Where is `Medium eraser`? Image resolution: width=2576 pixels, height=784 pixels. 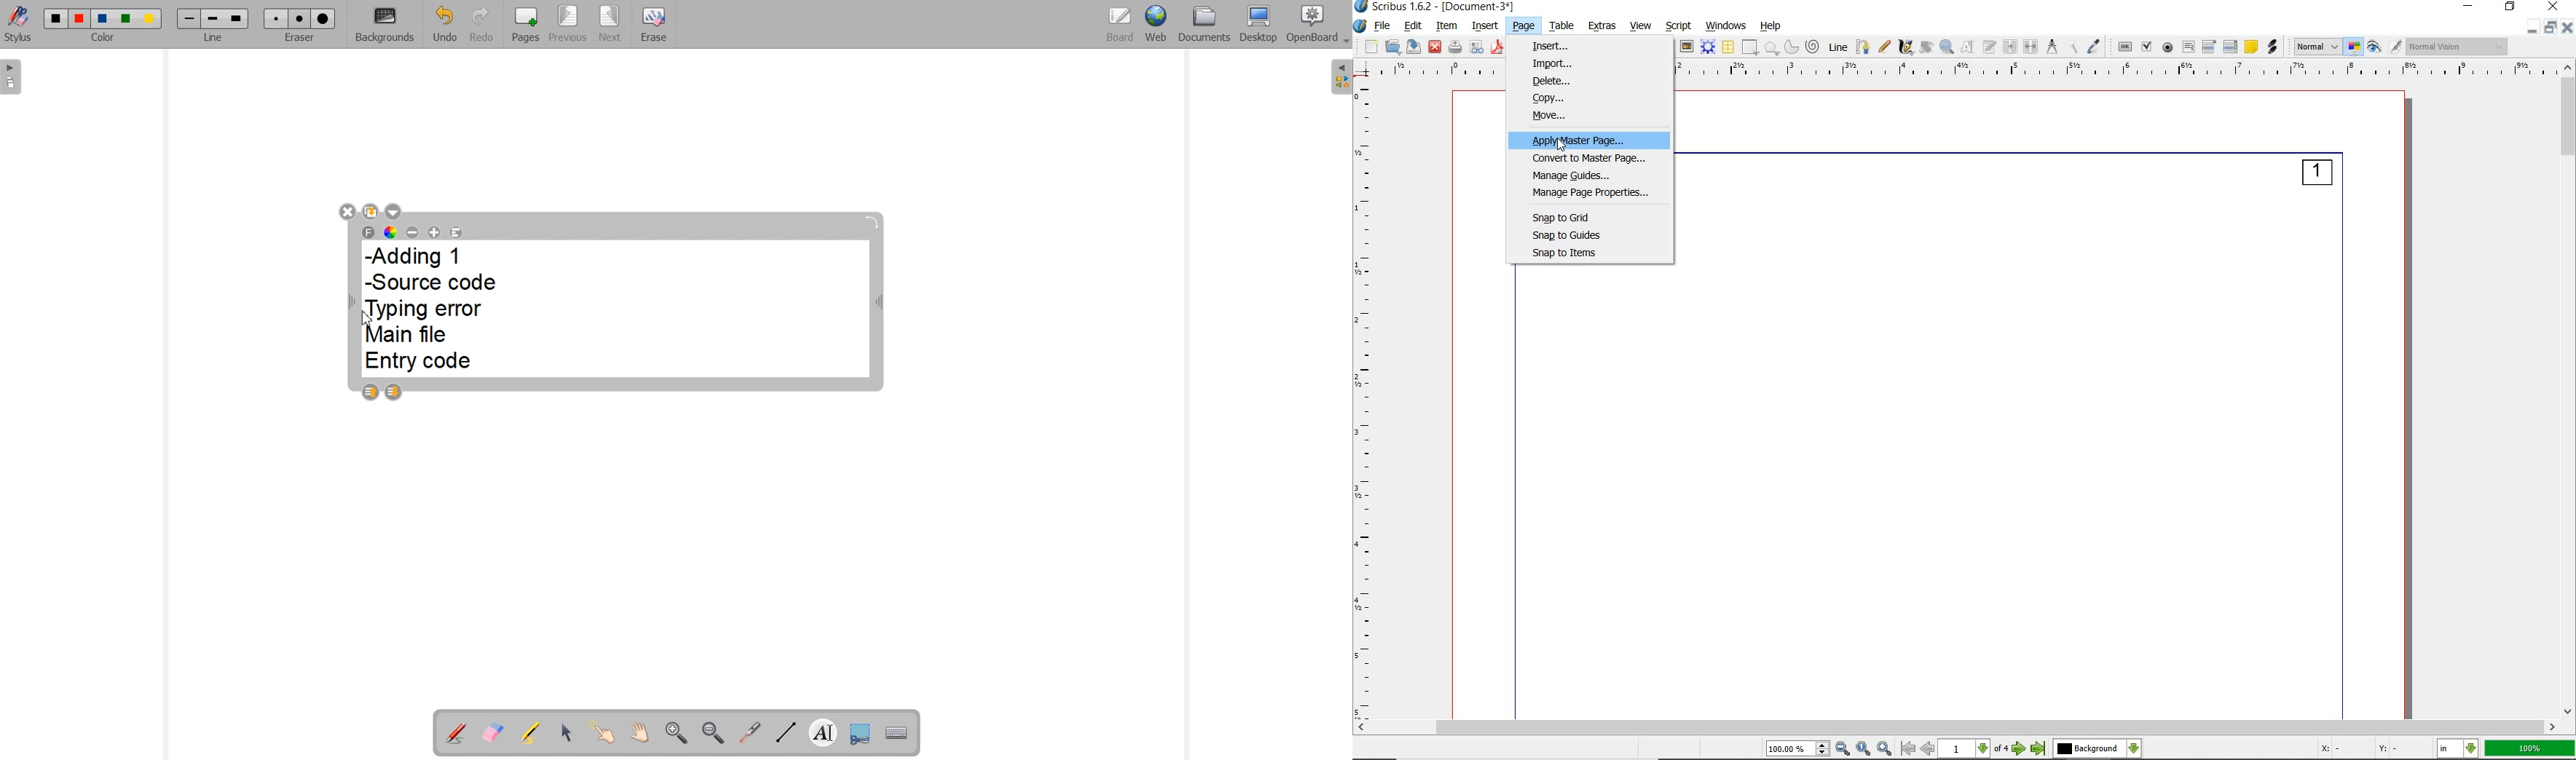
Medium eraser is located at coordinates (300, 19).